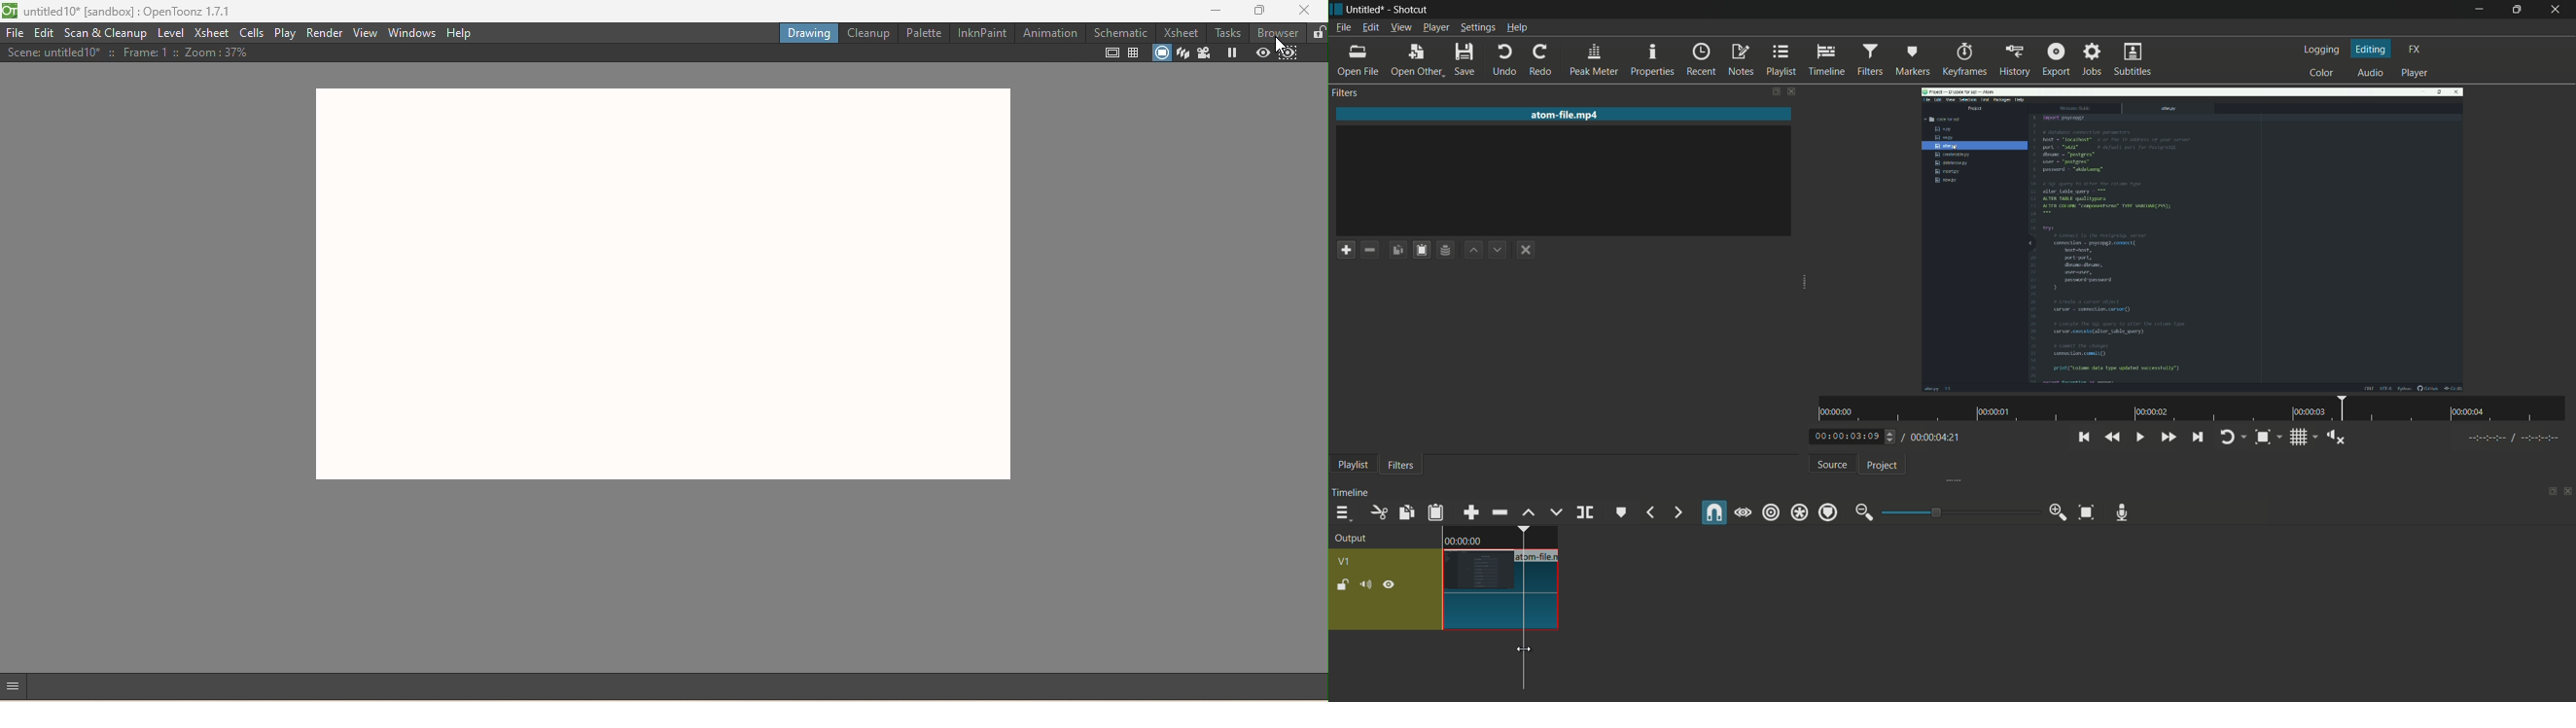 The width and height of the screenshot is (2576, 728). I want to click on deselect the filter, so click(1526, 251).